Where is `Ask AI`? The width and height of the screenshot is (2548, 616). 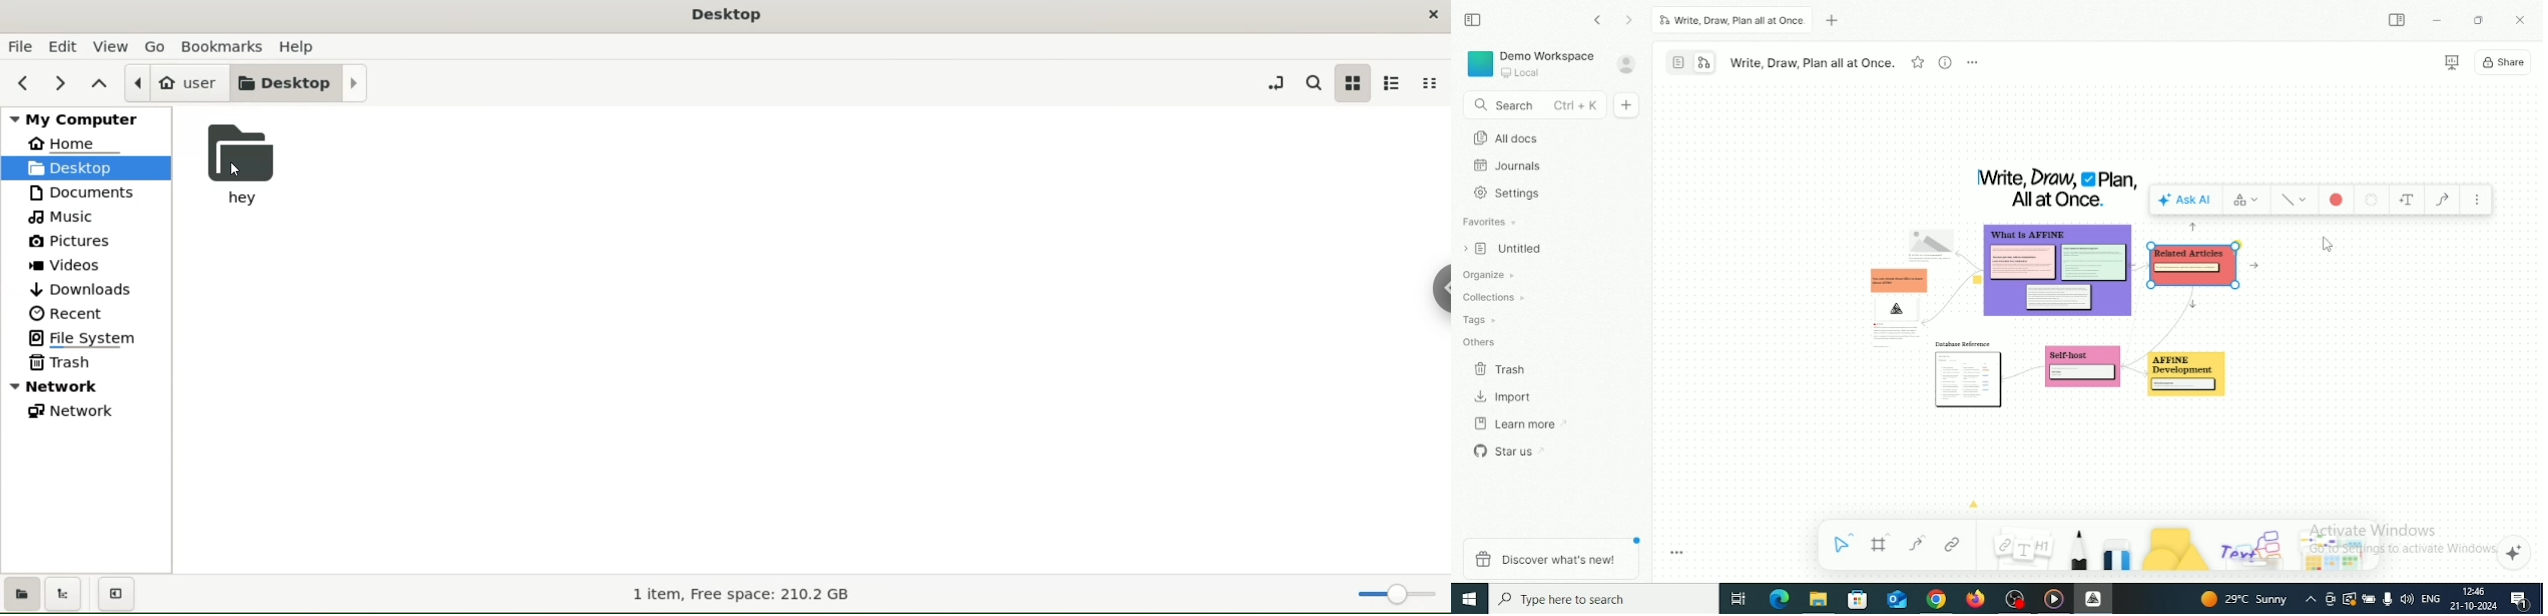
Ask AI is located at coordinates (2186, 199).